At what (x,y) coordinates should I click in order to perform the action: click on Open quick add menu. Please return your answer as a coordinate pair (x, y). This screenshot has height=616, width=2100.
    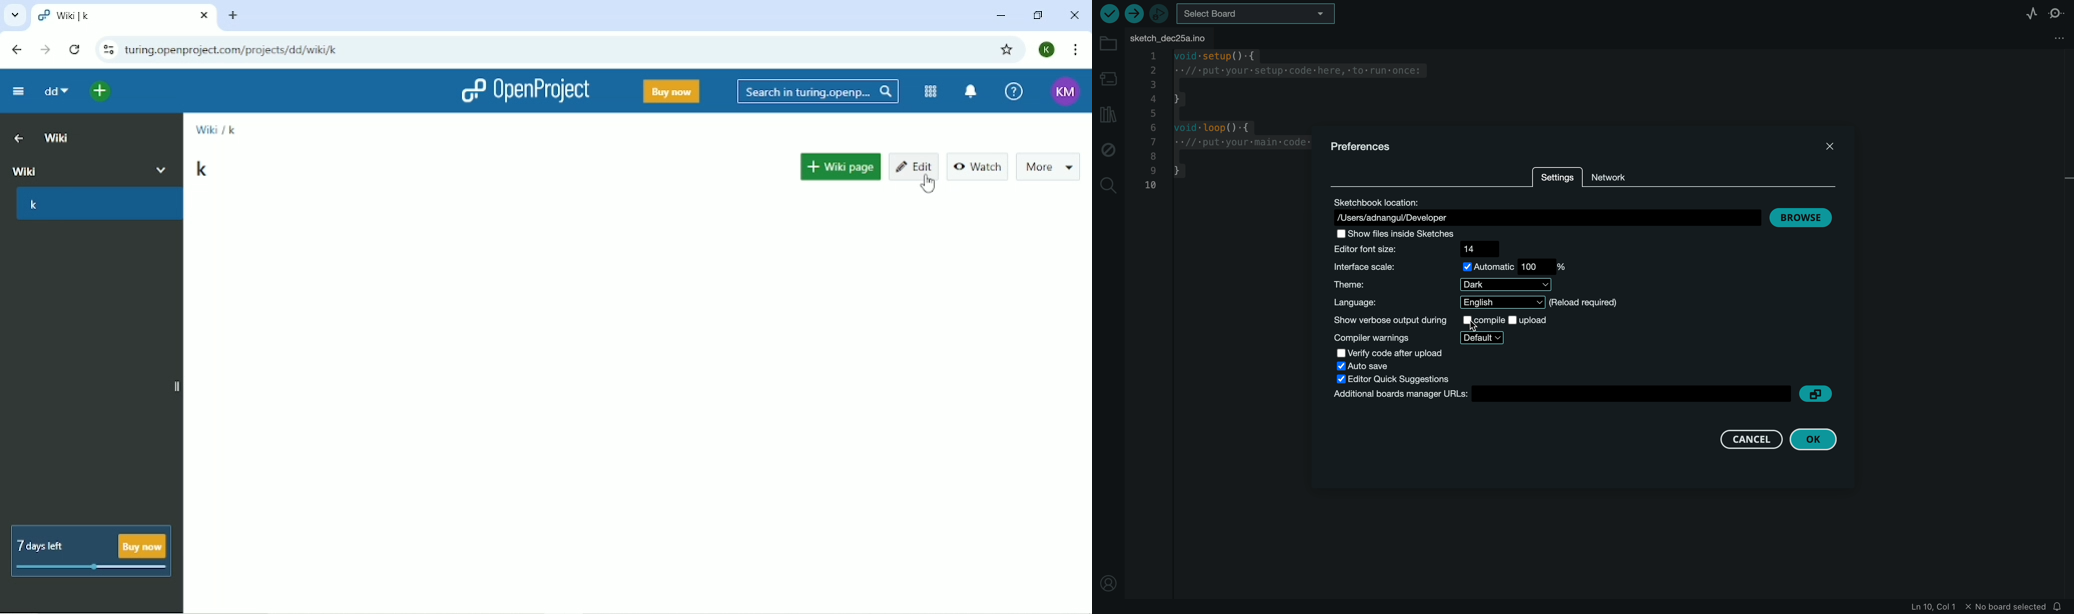
    Looking at the image, I should click on (97, 90).